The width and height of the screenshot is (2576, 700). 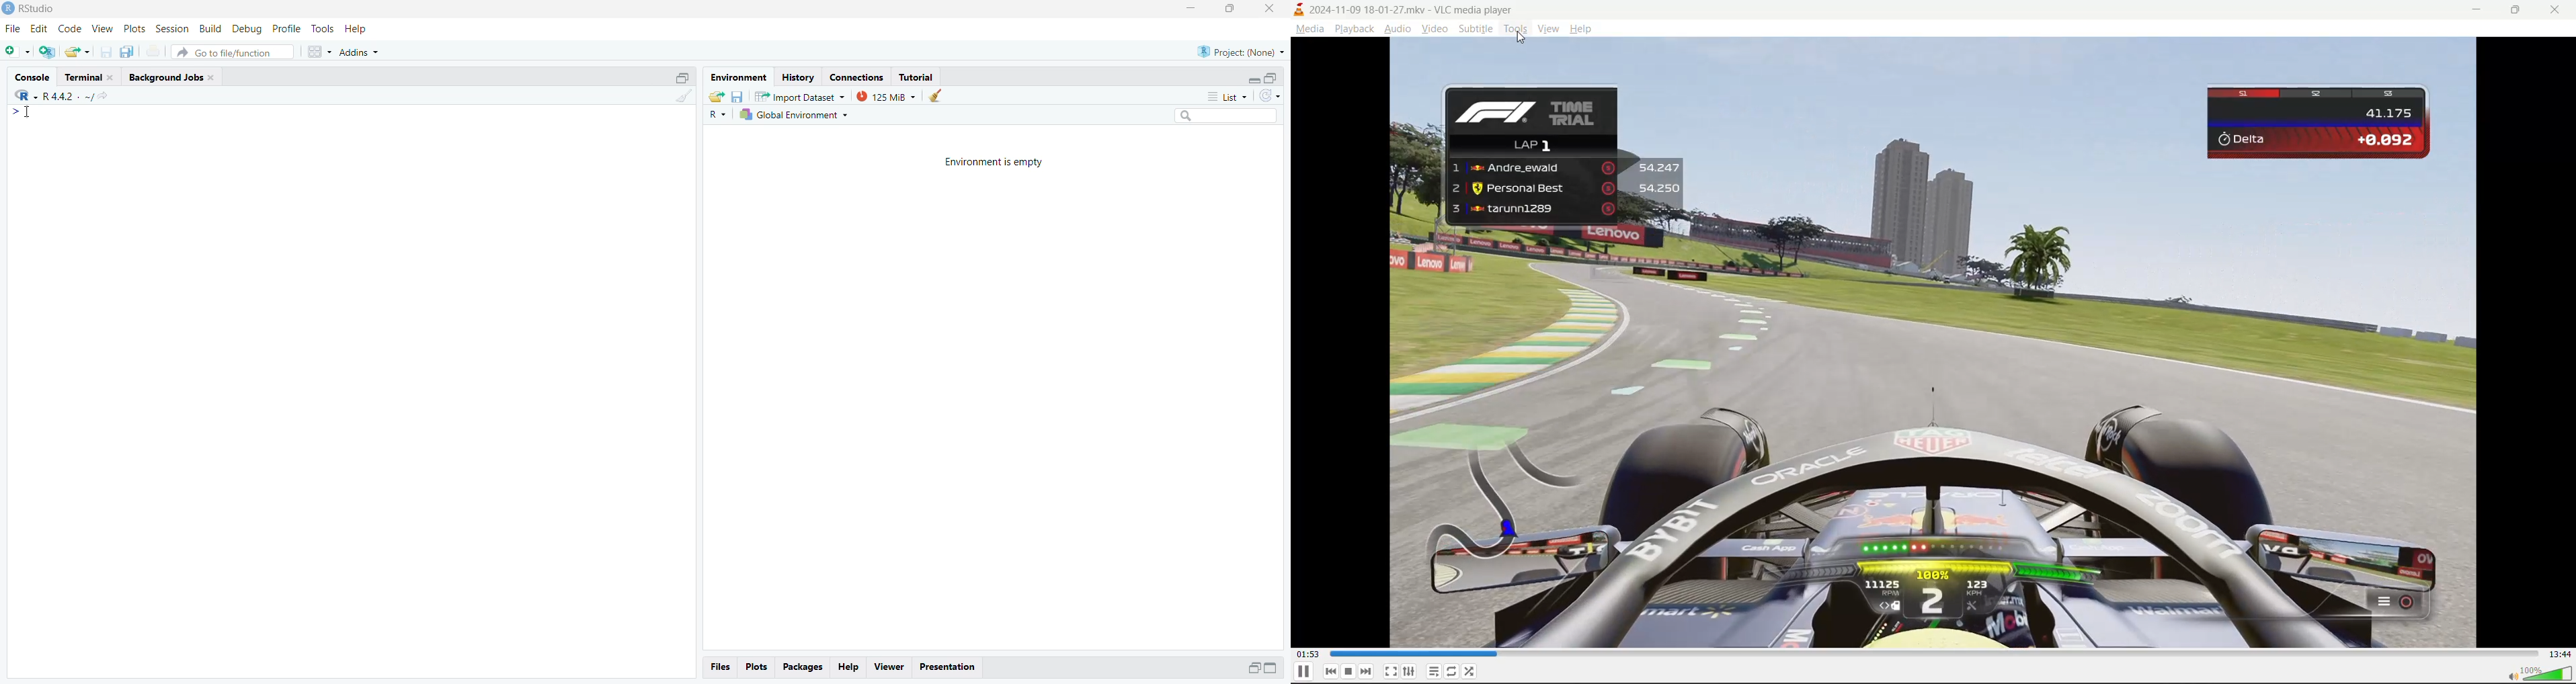 What do you see at coordinates (947, 667) in the screenshot?
I see `Presentation` at bounding box center [947, 667].